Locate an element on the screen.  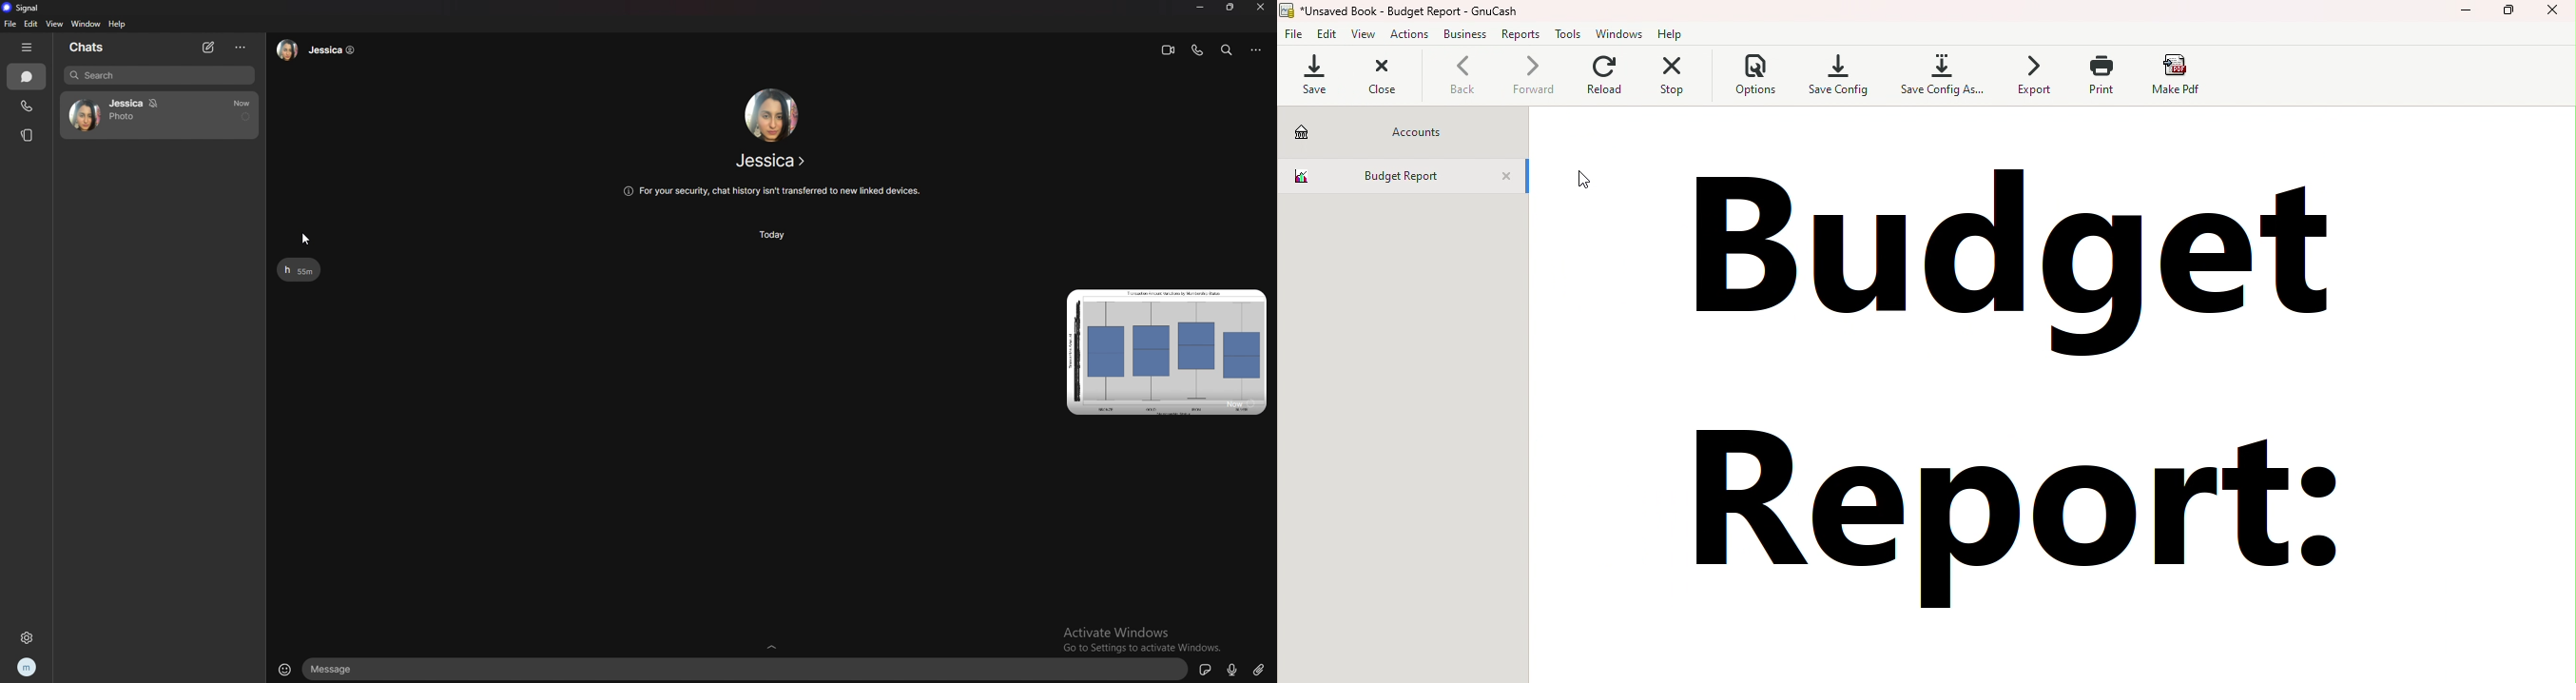
profile is located at coordinates (28, 667).